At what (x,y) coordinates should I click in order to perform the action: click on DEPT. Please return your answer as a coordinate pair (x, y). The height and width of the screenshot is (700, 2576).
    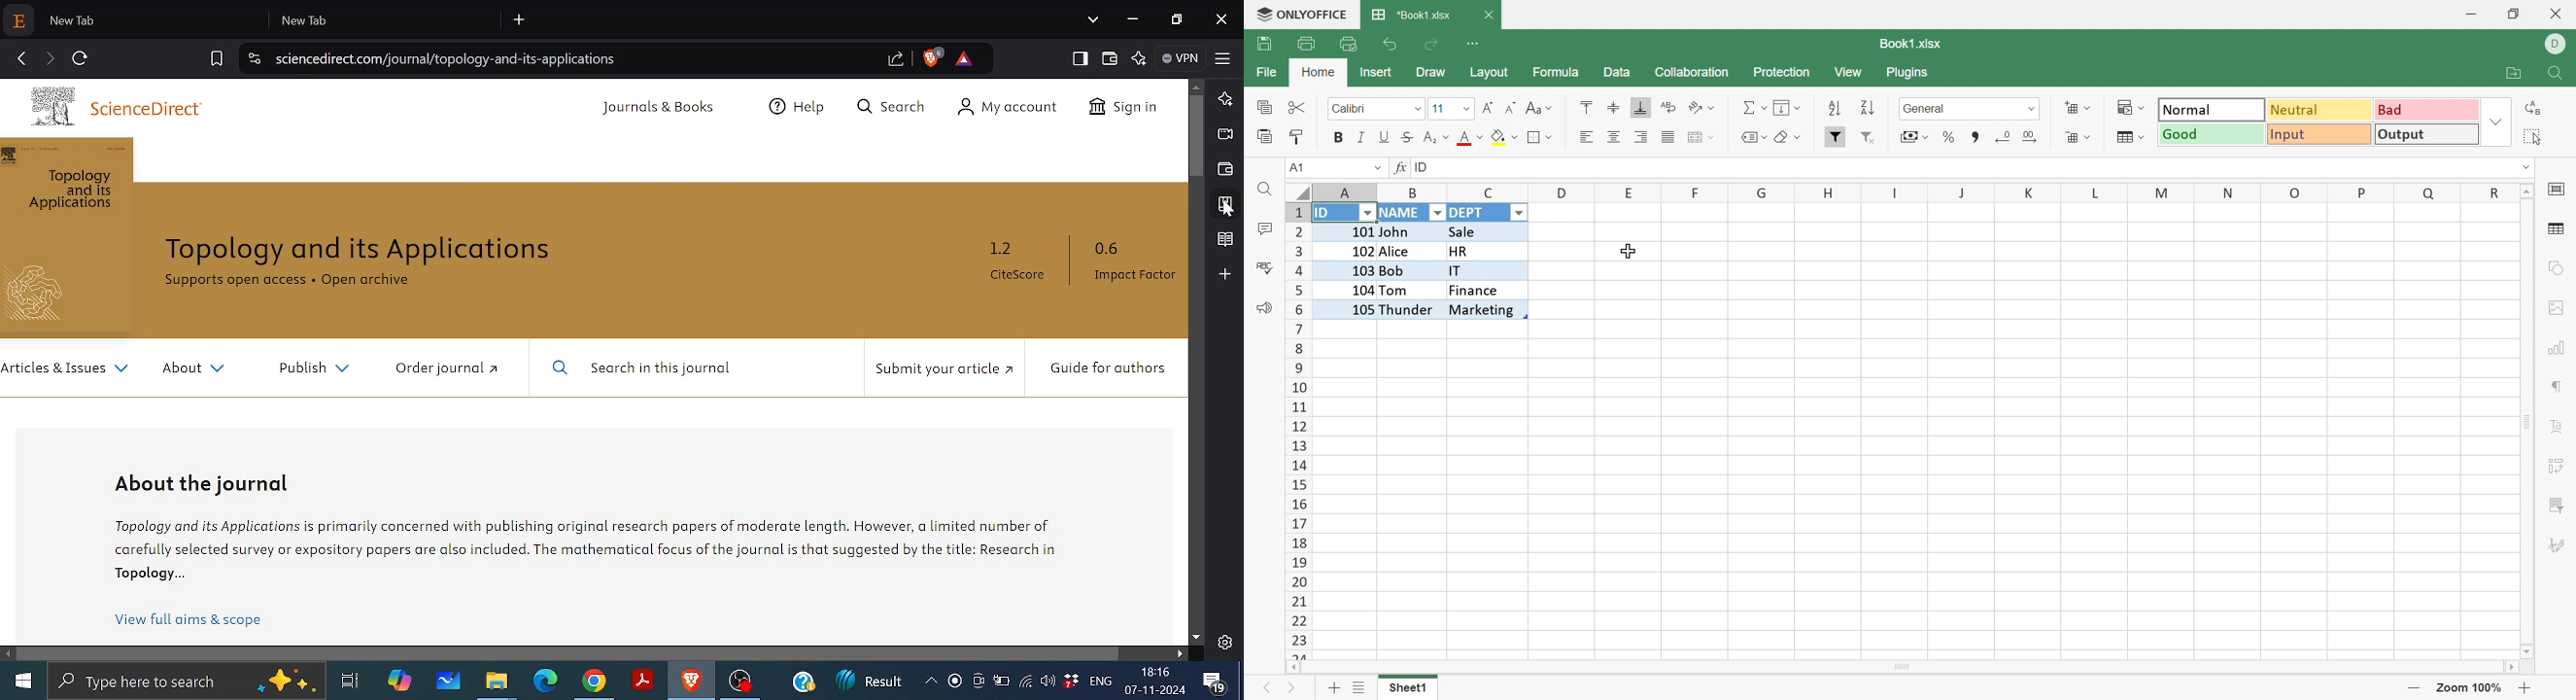
    Looking at the image, I should click on (1471, 214).